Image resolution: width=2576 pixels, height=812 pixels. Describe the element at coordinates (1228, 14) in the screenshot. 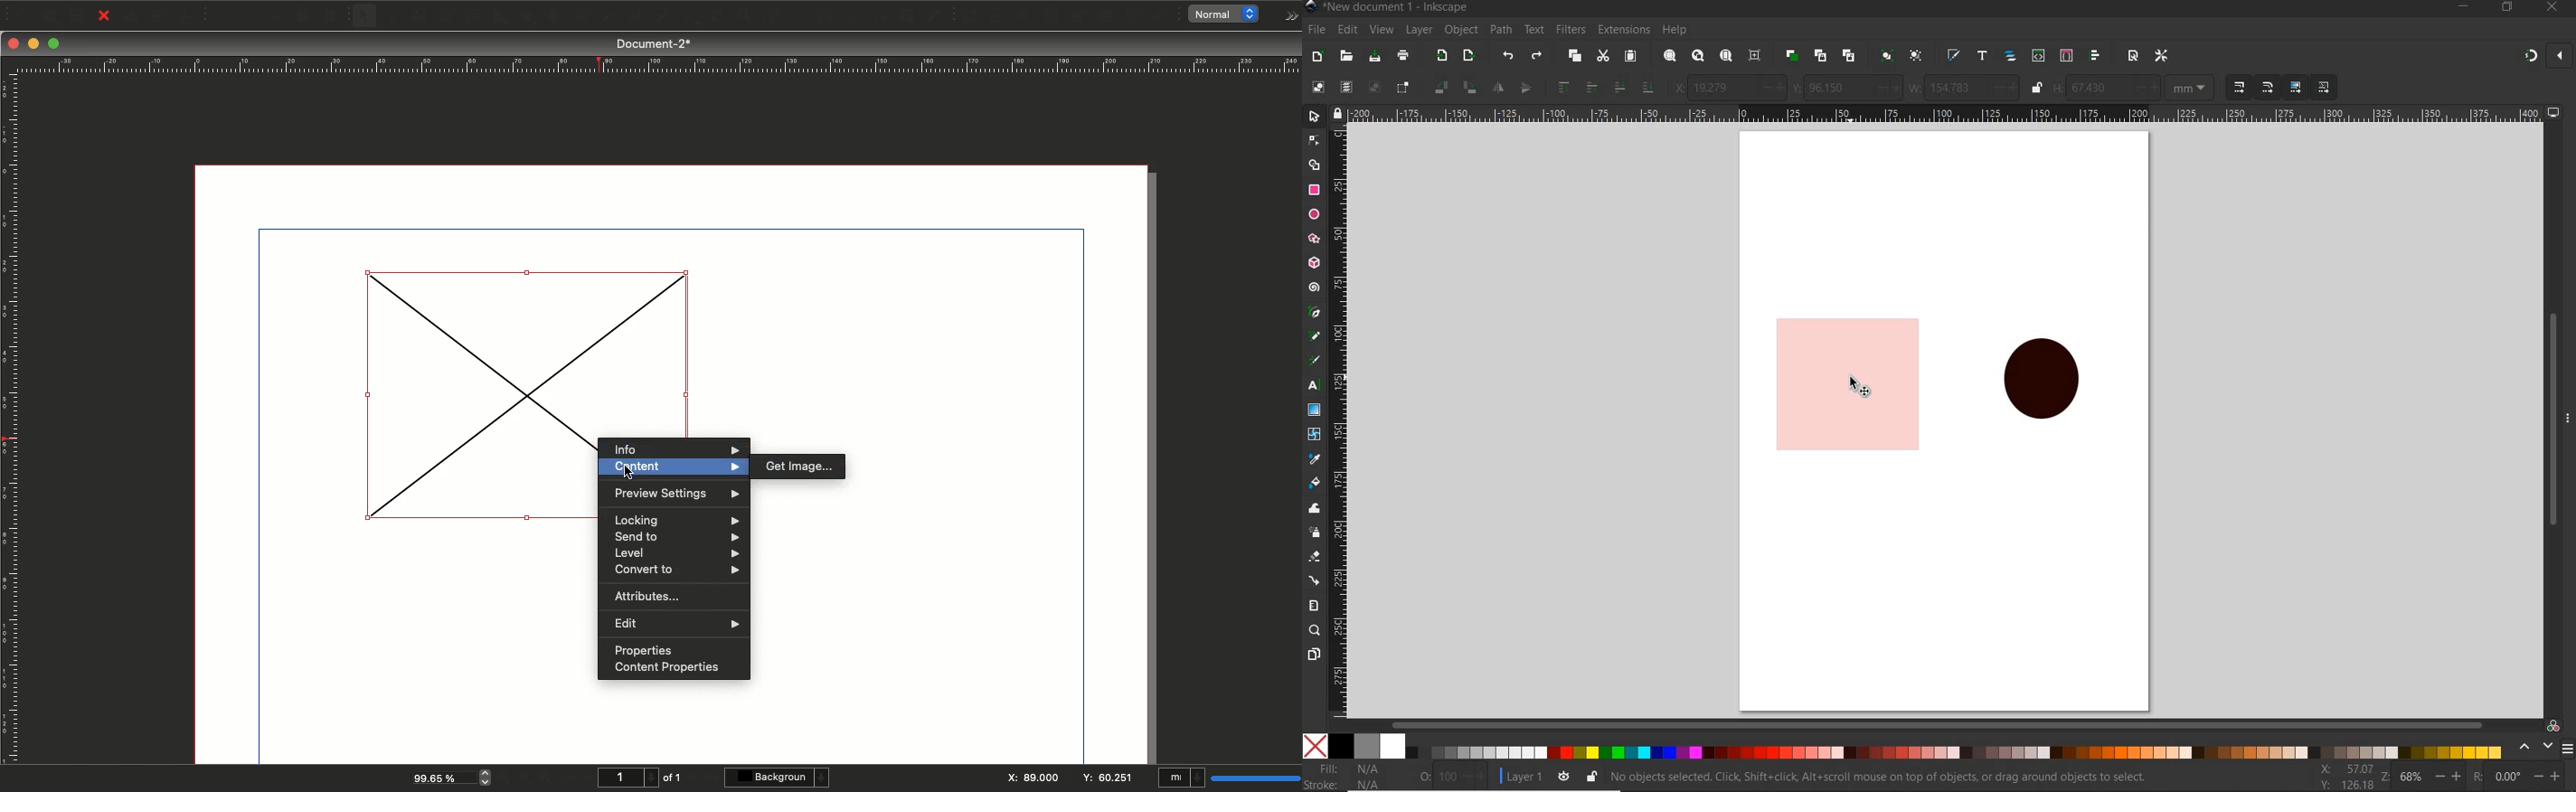

I see `normal` at that location.